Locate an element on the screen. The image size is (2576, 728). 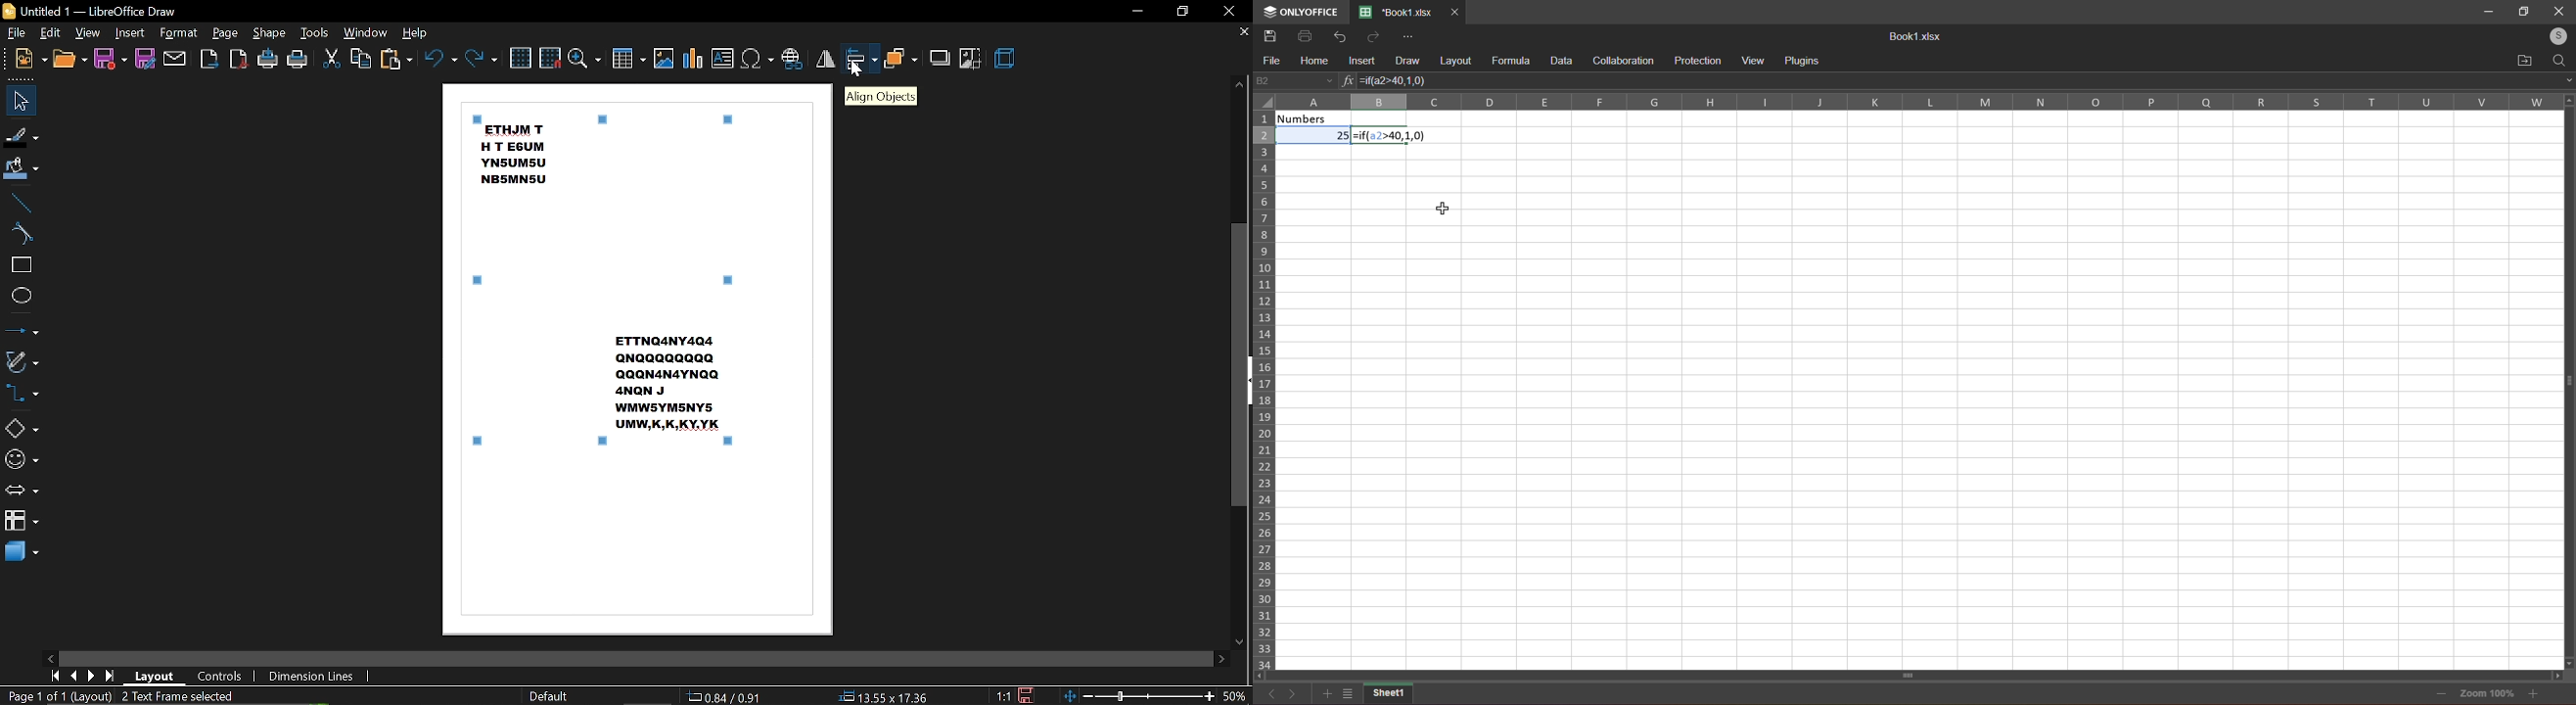
redo is located at coordinates (483, 59).